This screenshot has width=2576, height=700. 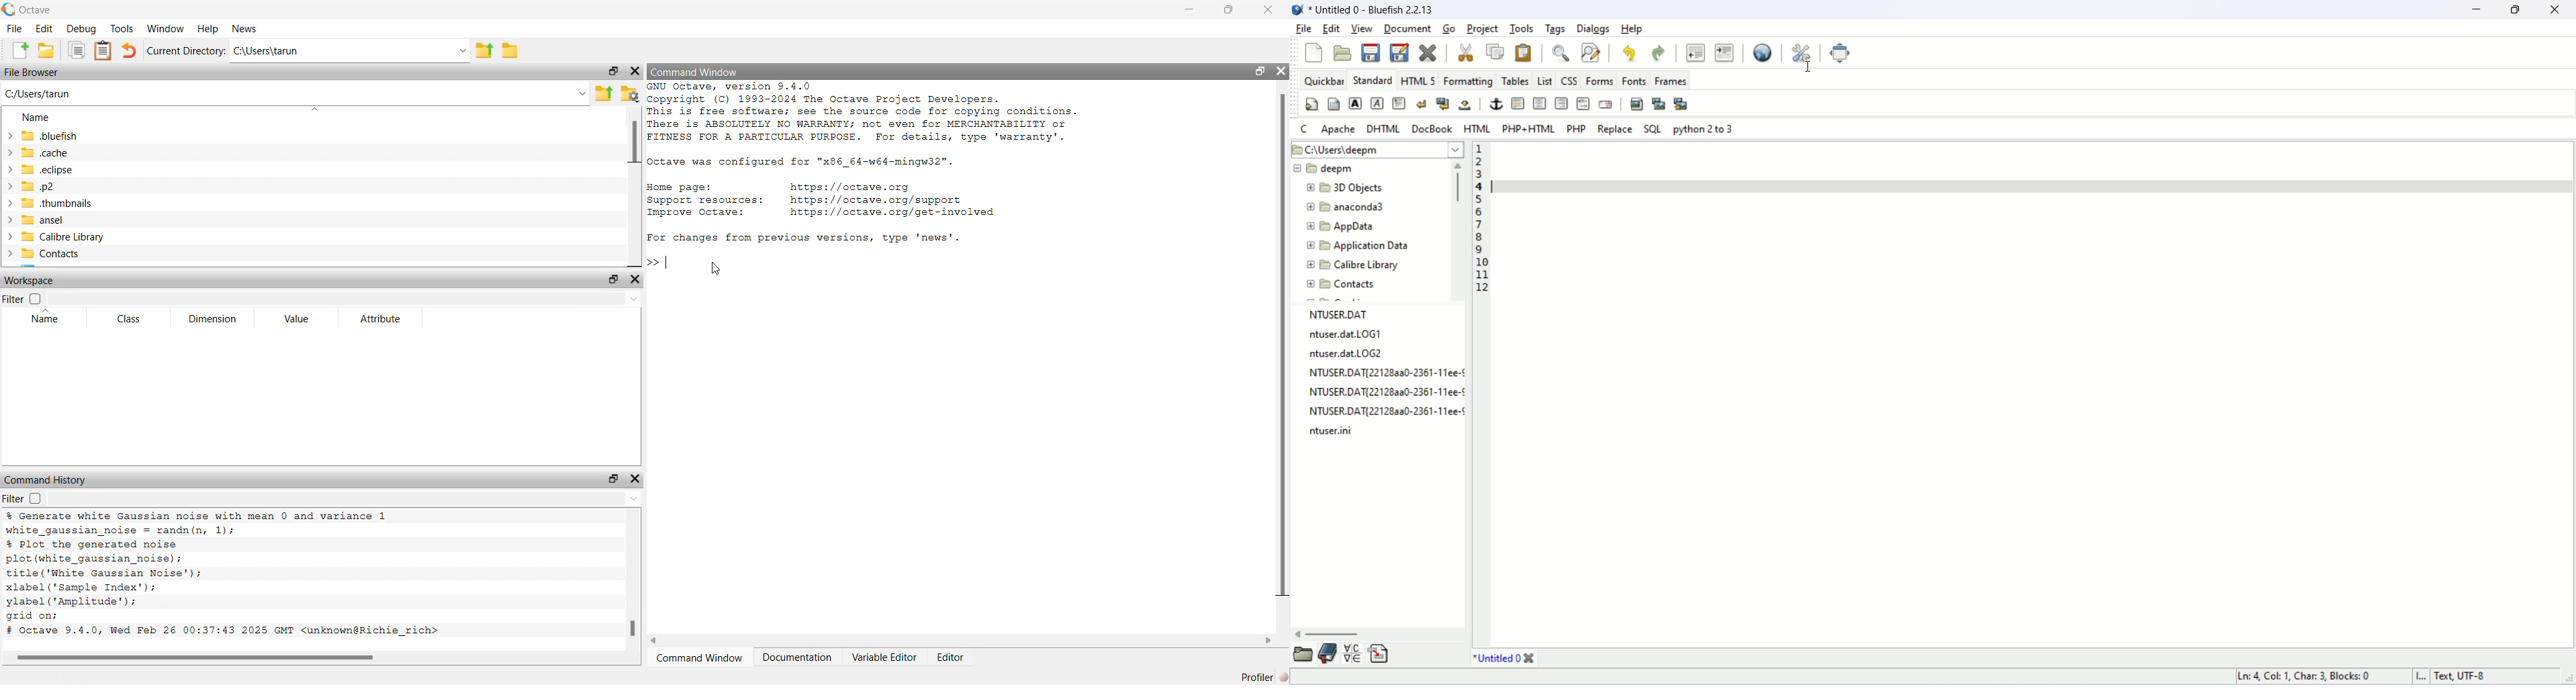 I want to click on minimize, so click(x=2477, y=11).